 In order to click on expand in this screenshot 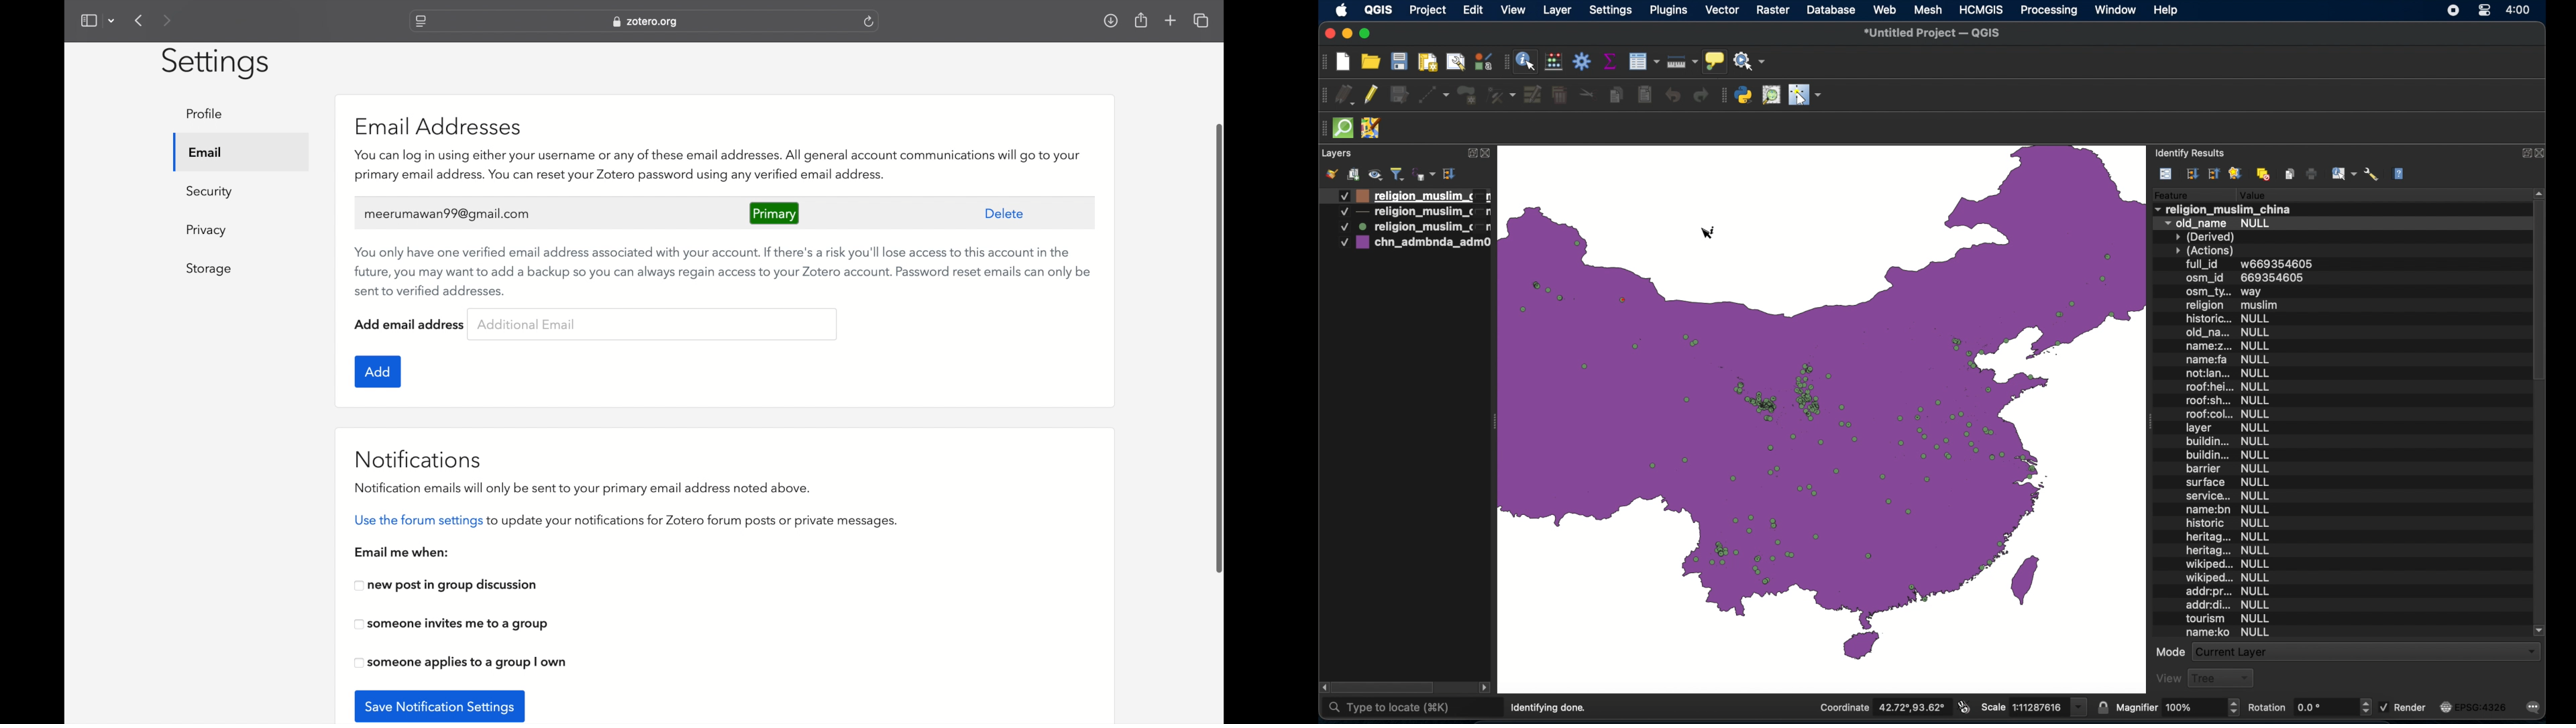, I will do `click(2522, 153)`.